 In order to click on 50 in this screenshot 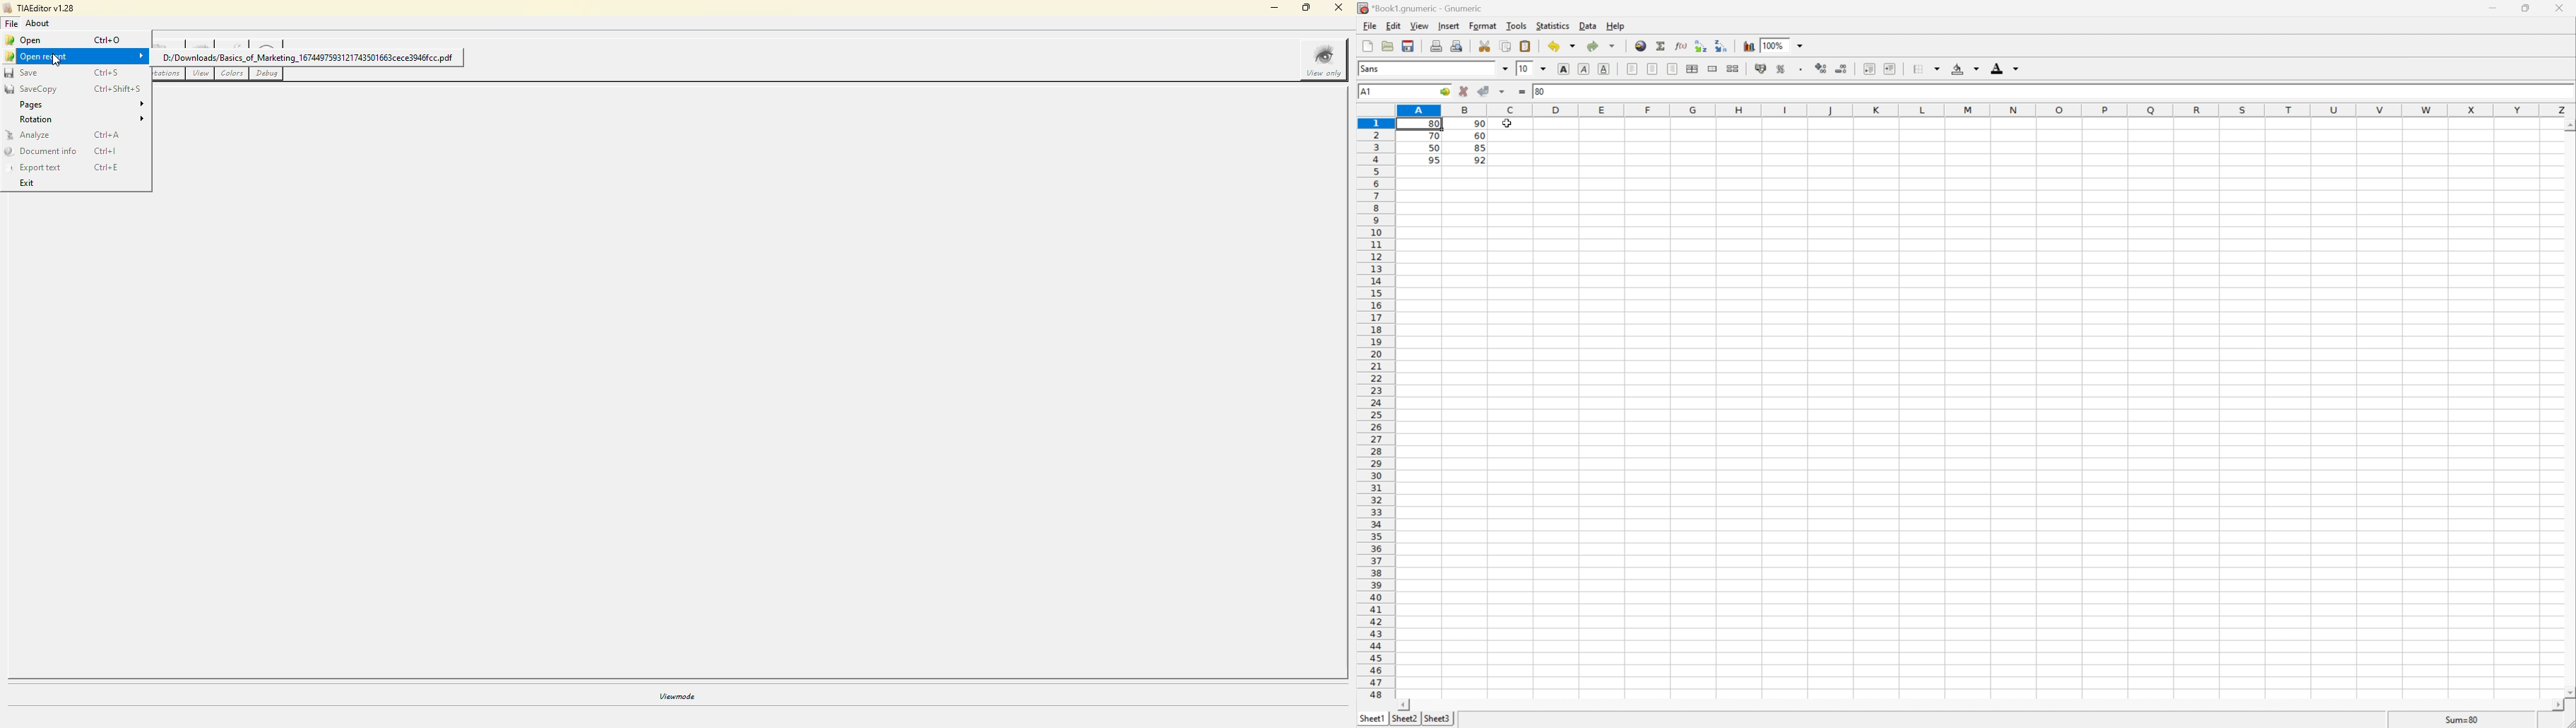, I will do `click(1432, 149)`.